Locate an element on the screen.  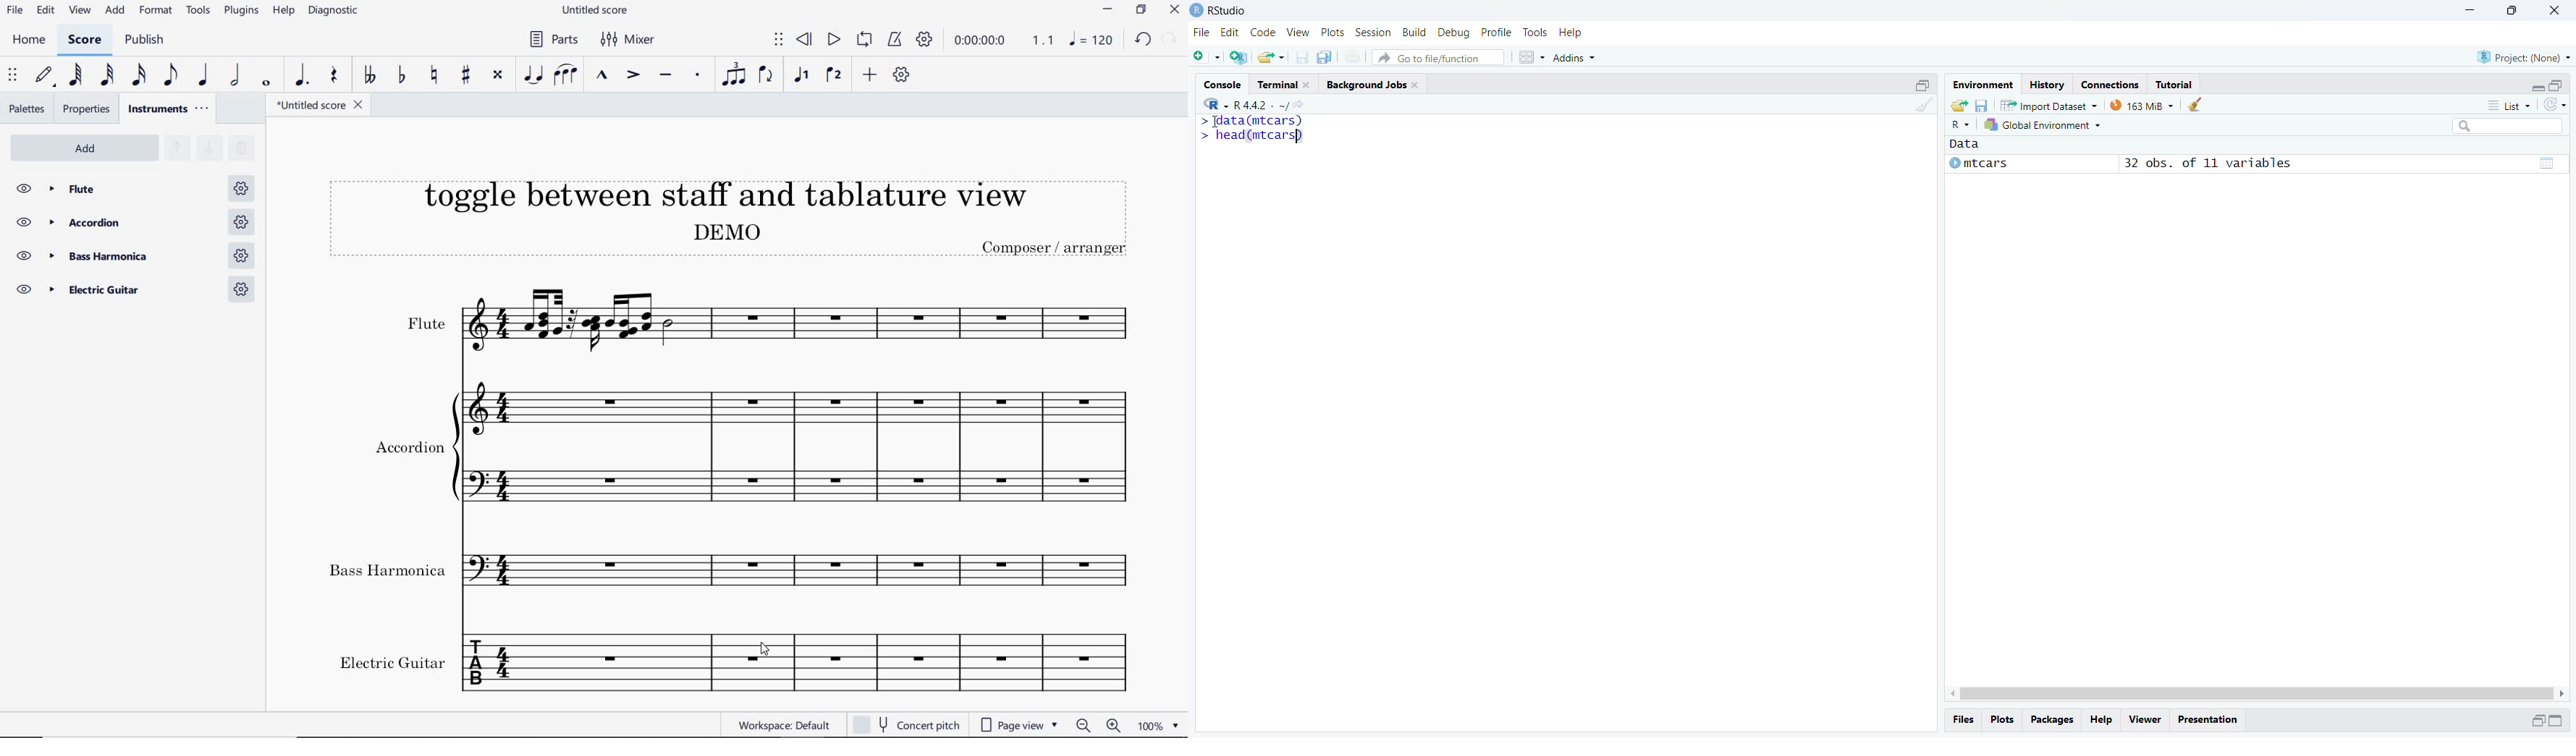
save is located at coordinates (1301, 57).